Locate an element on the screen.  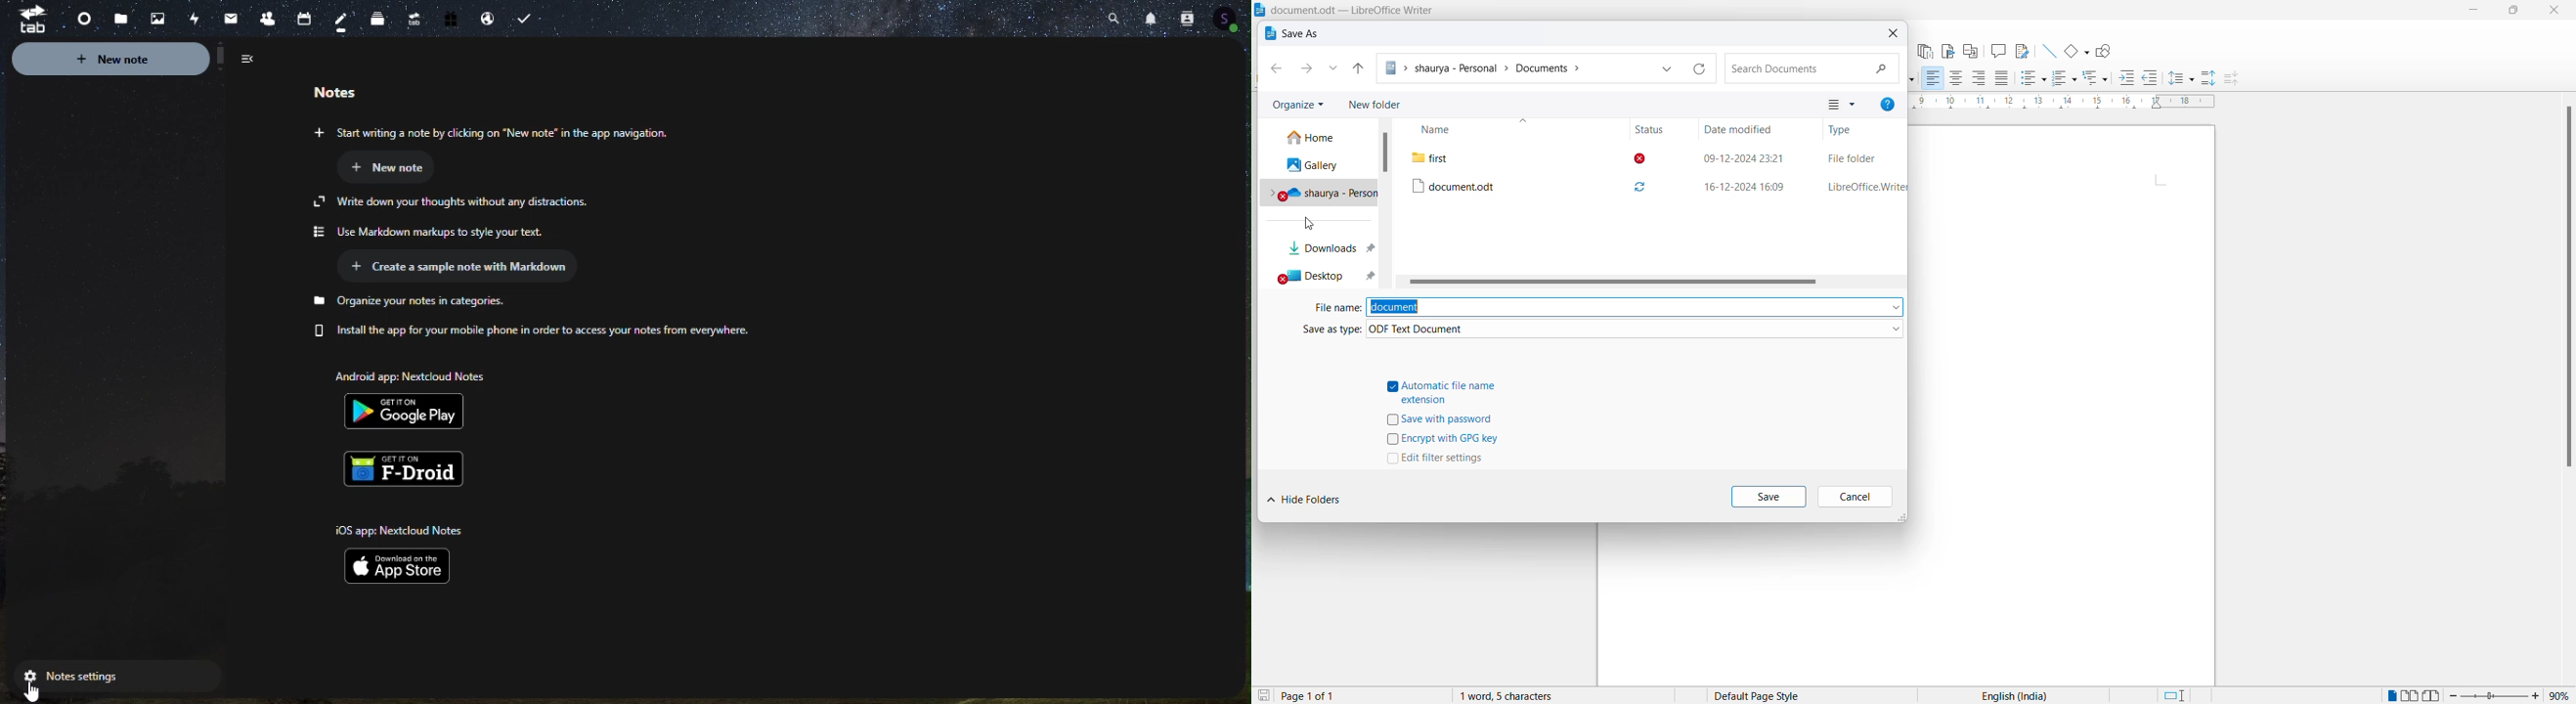
Activity is located at coordinates (188, 18).